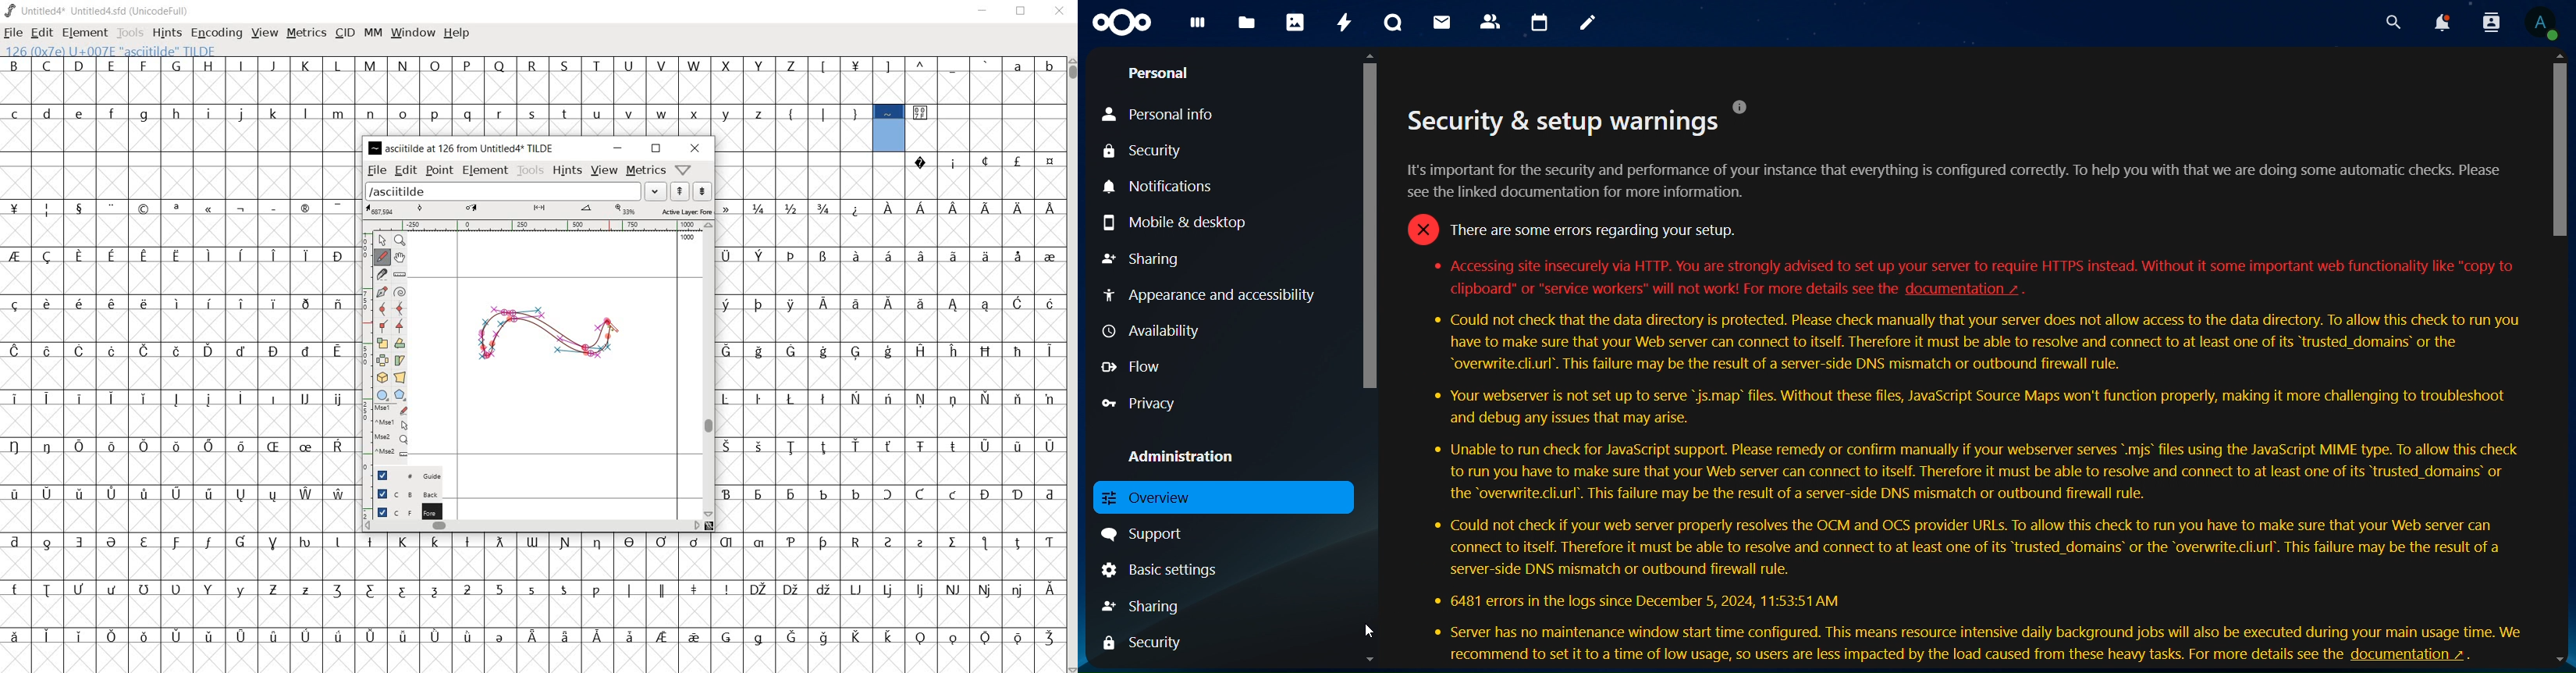  What do you see at coordinates (1141, 259) in the screenshot?
I see `sharing` at bounding box center [1141, 259].